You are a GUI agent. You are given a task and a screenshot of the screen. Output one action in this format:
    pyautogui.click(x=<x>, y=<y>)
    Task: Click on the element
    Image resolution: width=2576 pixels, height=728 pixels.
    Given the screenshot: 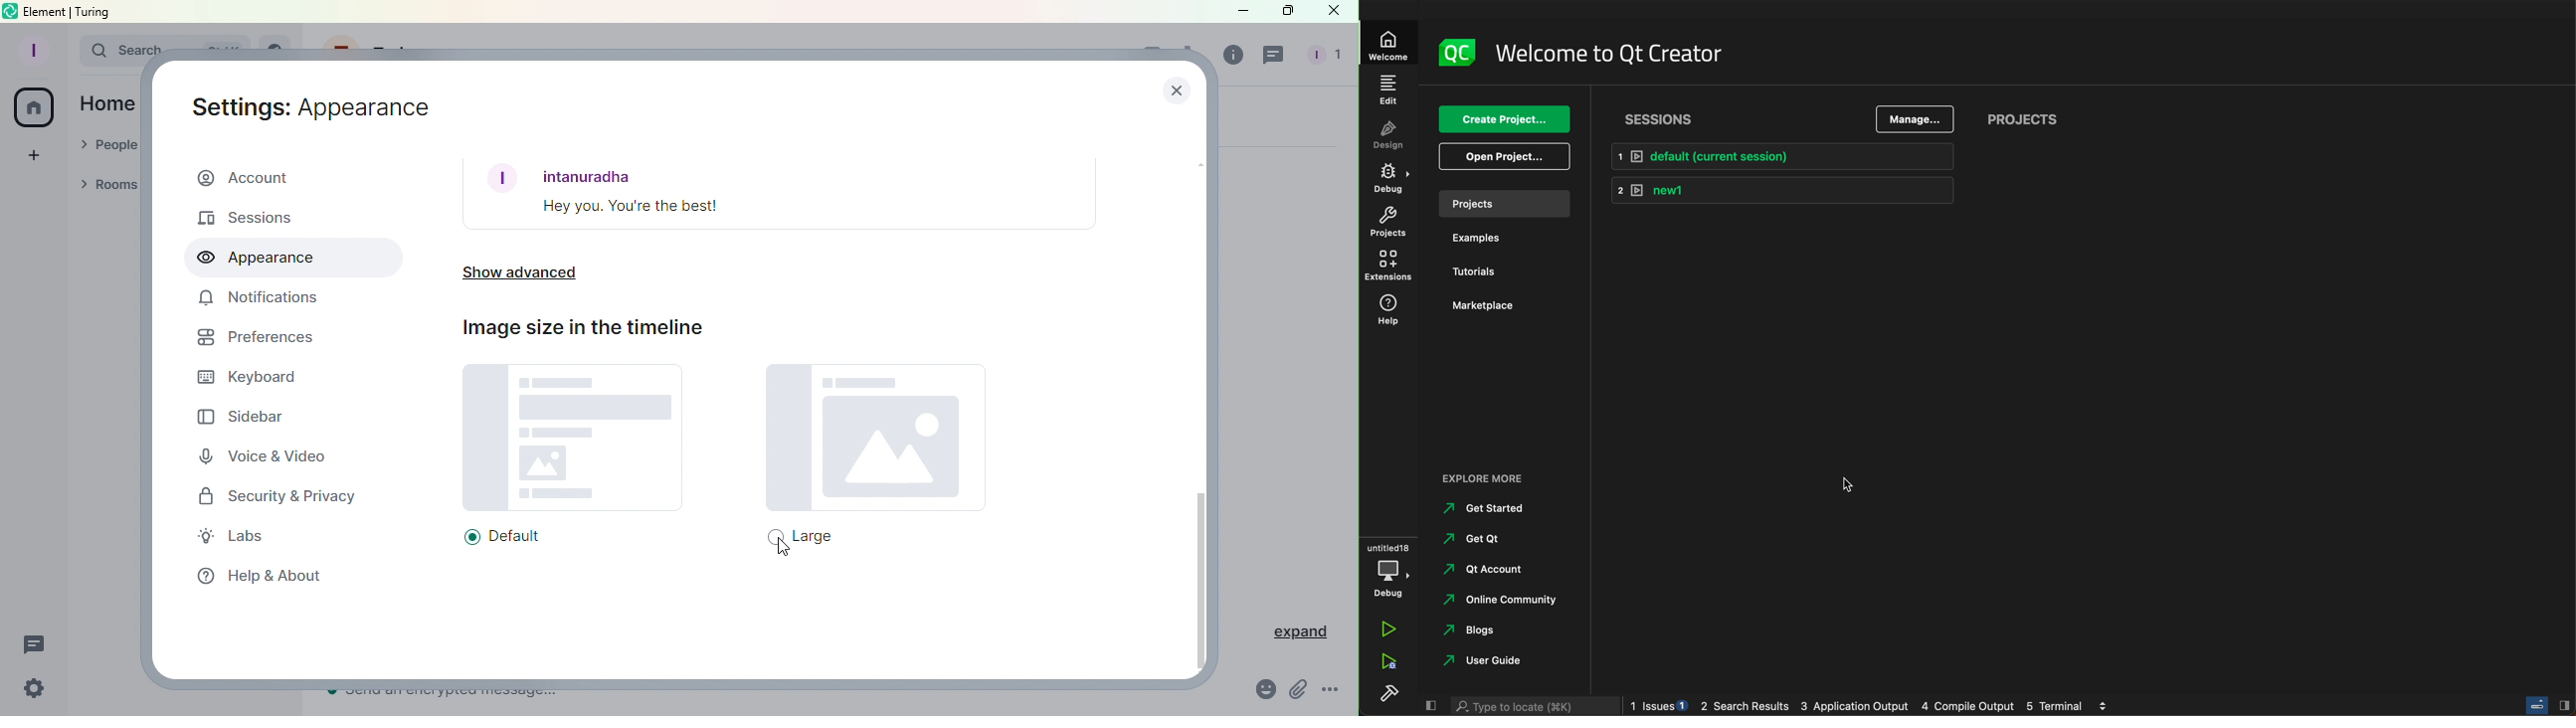 What is the action you would take?
    pyautogui.click(x=47, y=12)
    